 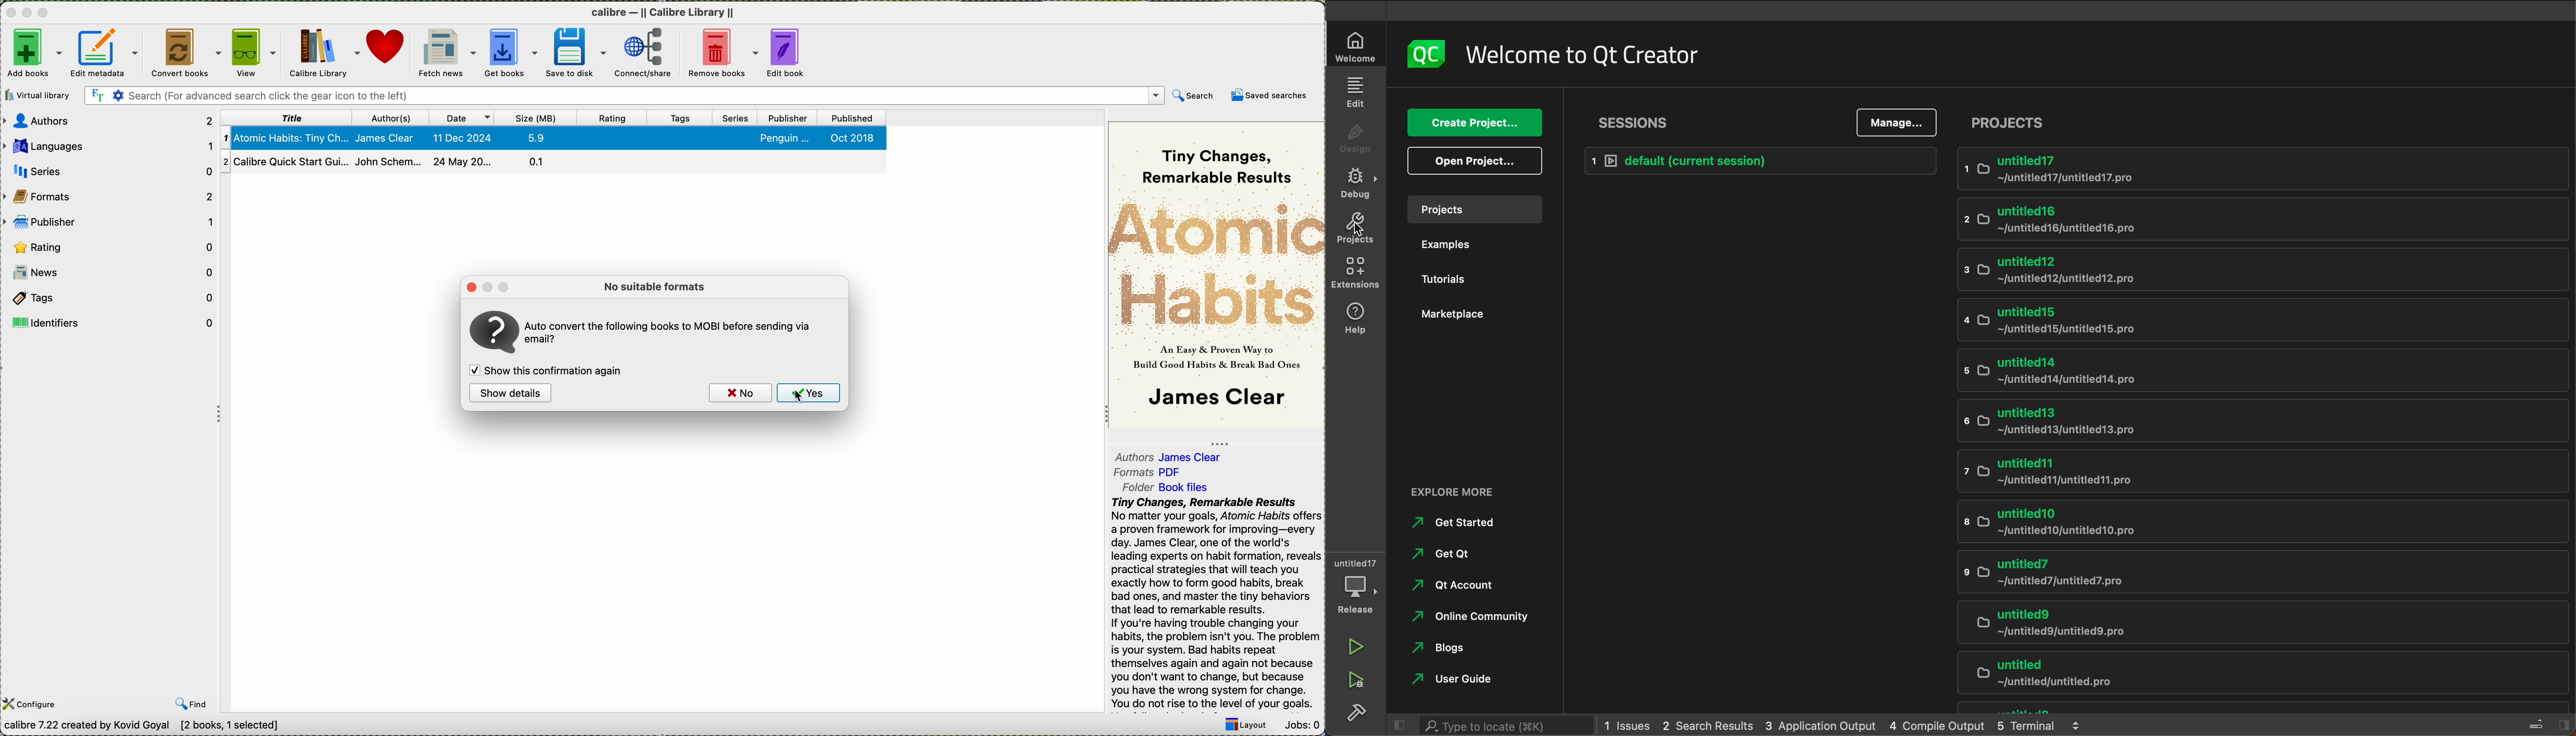 I want to click on untitled, so click(x=2252, y=672).